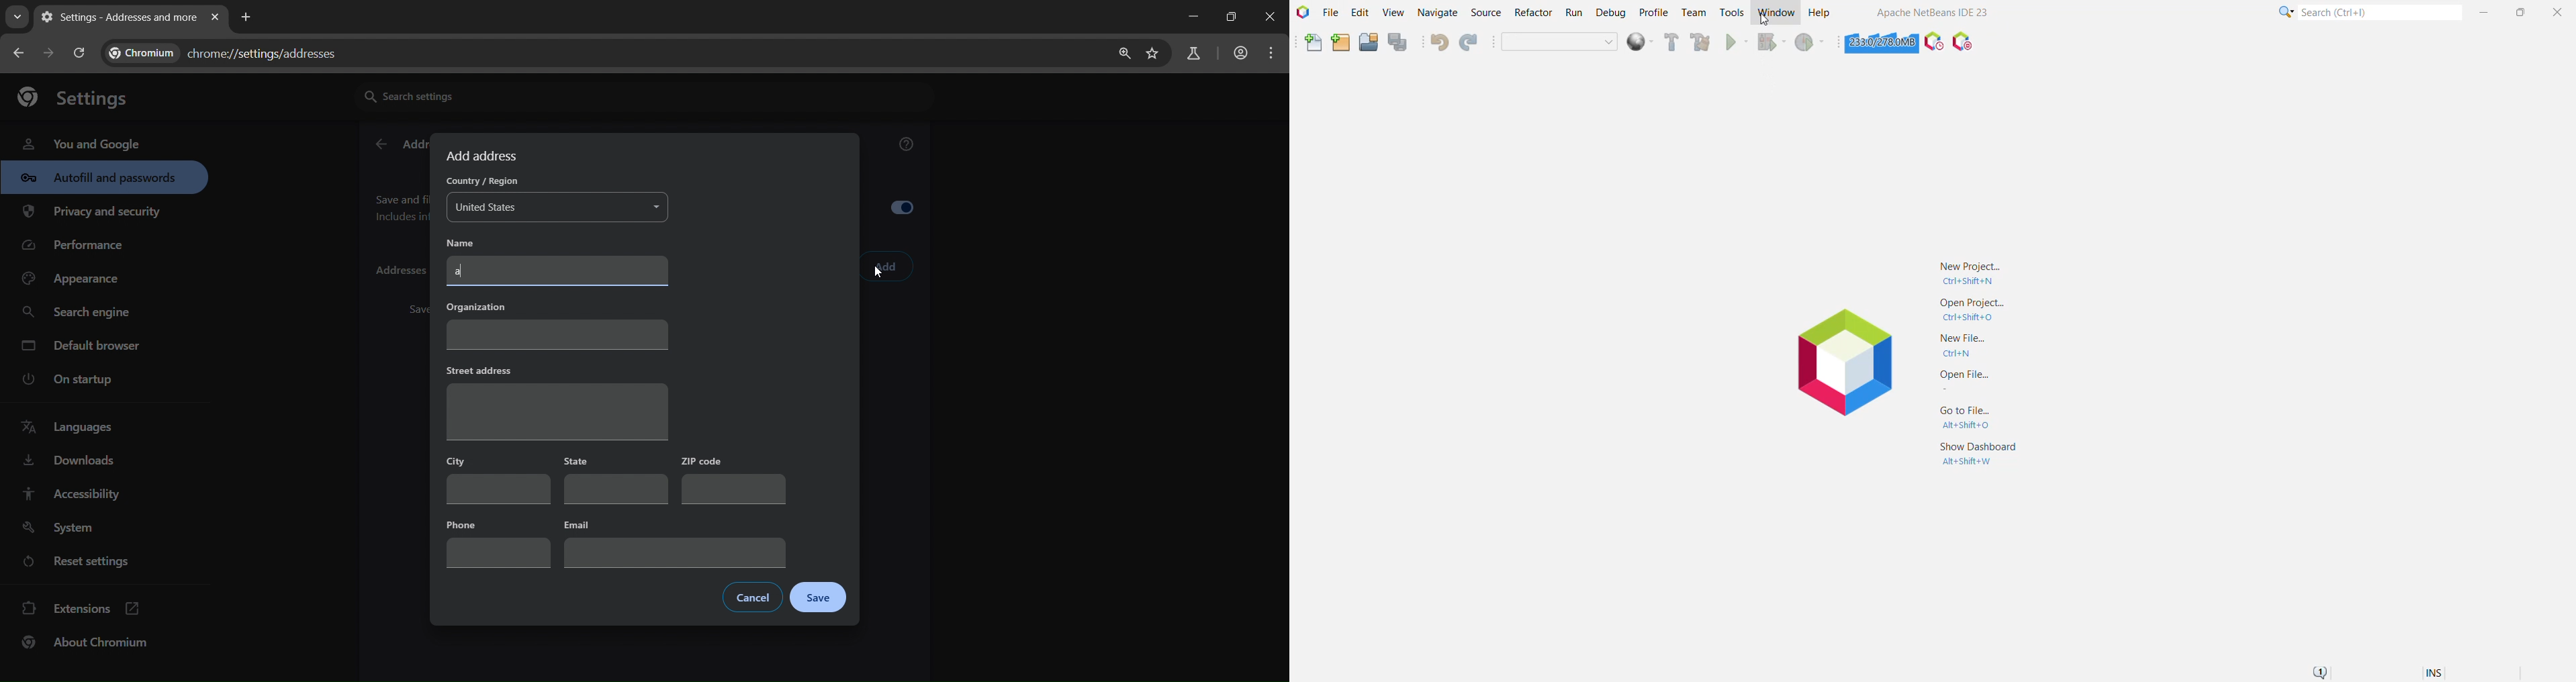  Describe the element at coordinates (81, 142) in the screenshot. I see `you and google ` at that location.